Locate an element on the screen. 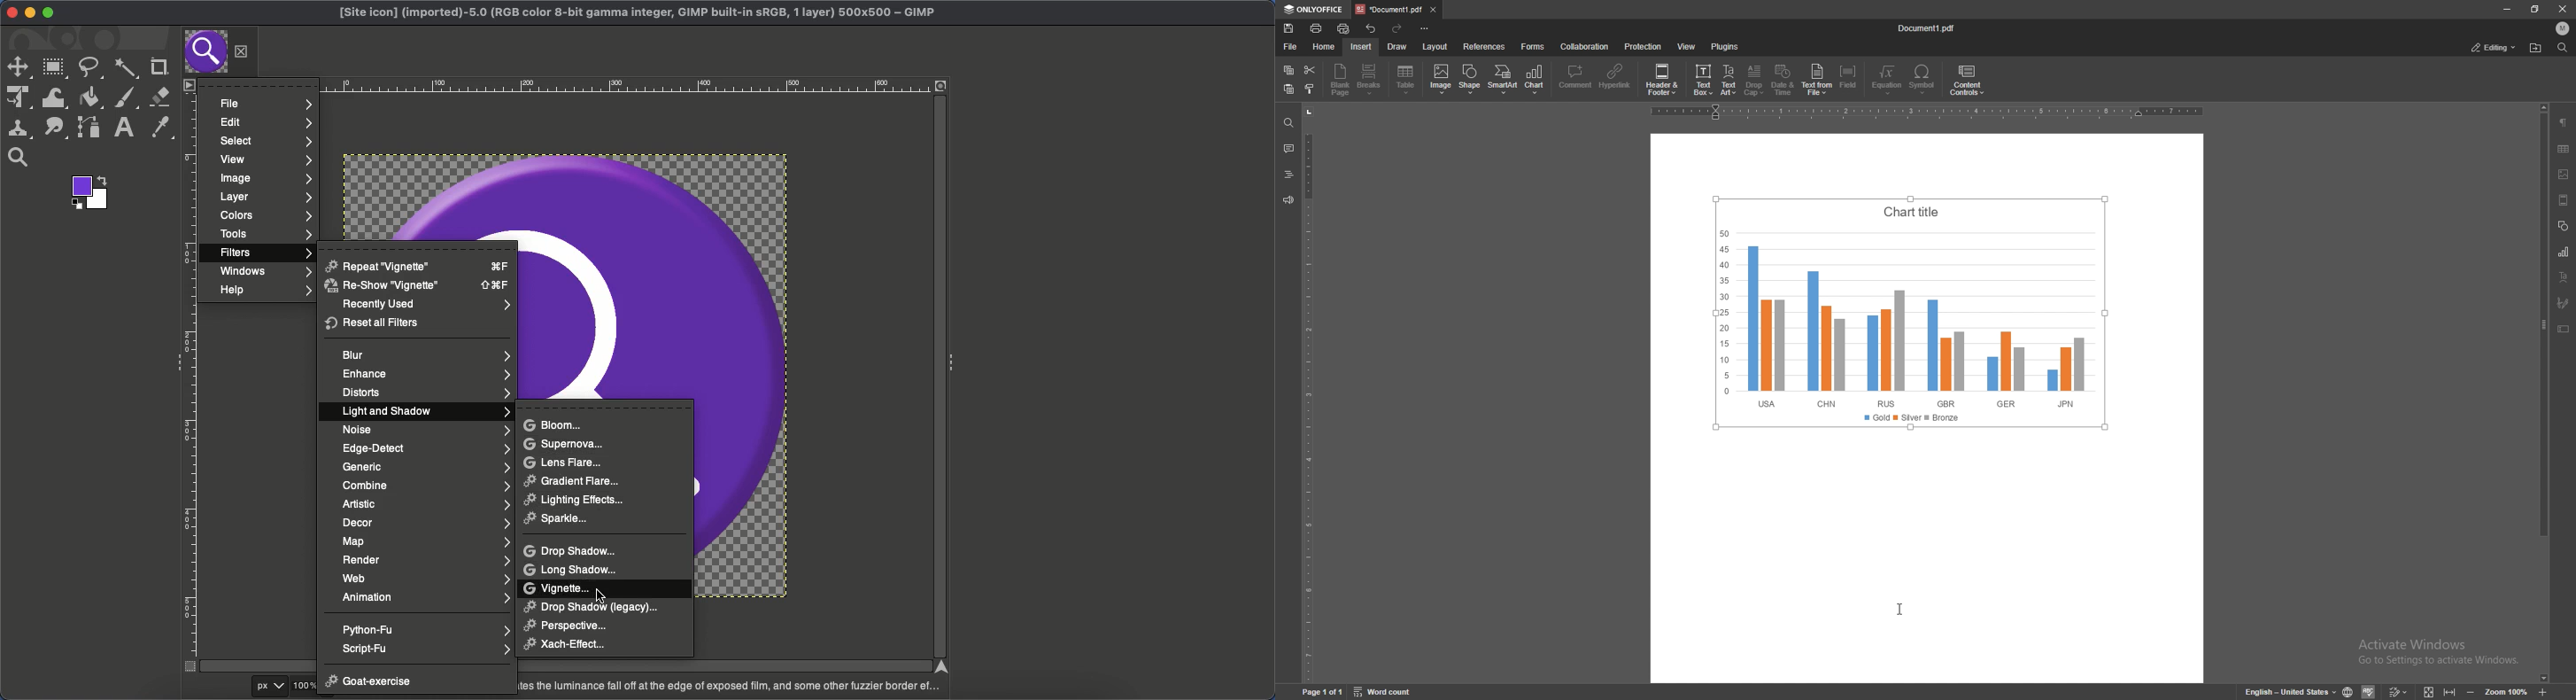 This screenshot has width=2576, height=700. date and time is located at coordinates (1664, 79).